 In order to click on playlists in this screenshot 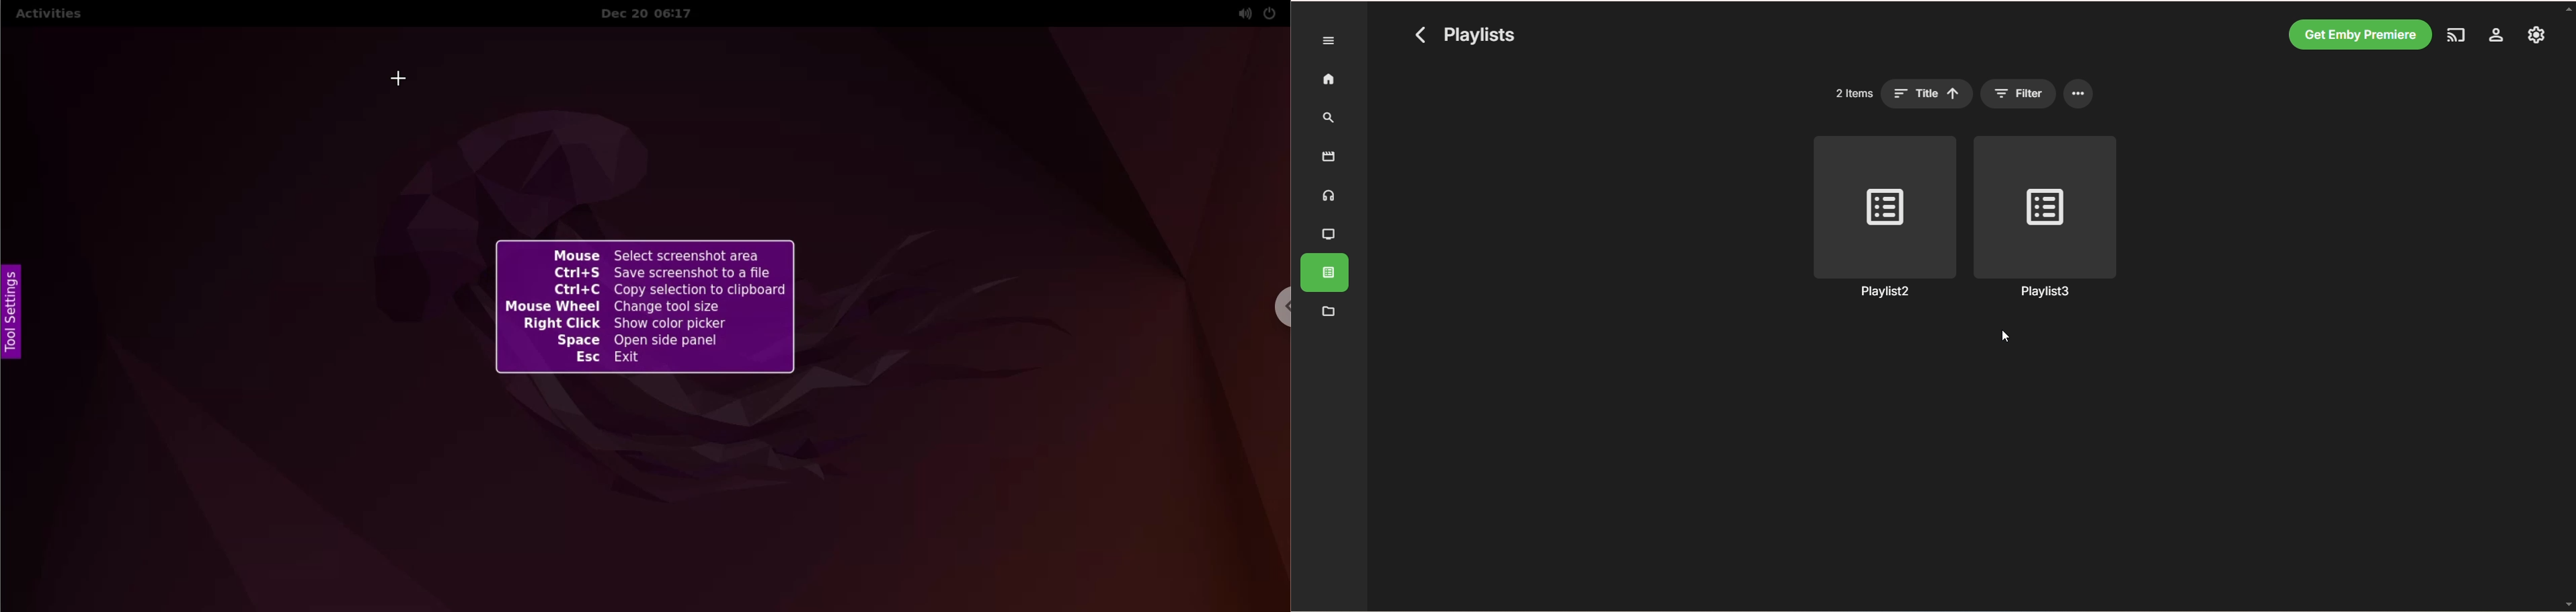, I will do `click(1480, 34)`.